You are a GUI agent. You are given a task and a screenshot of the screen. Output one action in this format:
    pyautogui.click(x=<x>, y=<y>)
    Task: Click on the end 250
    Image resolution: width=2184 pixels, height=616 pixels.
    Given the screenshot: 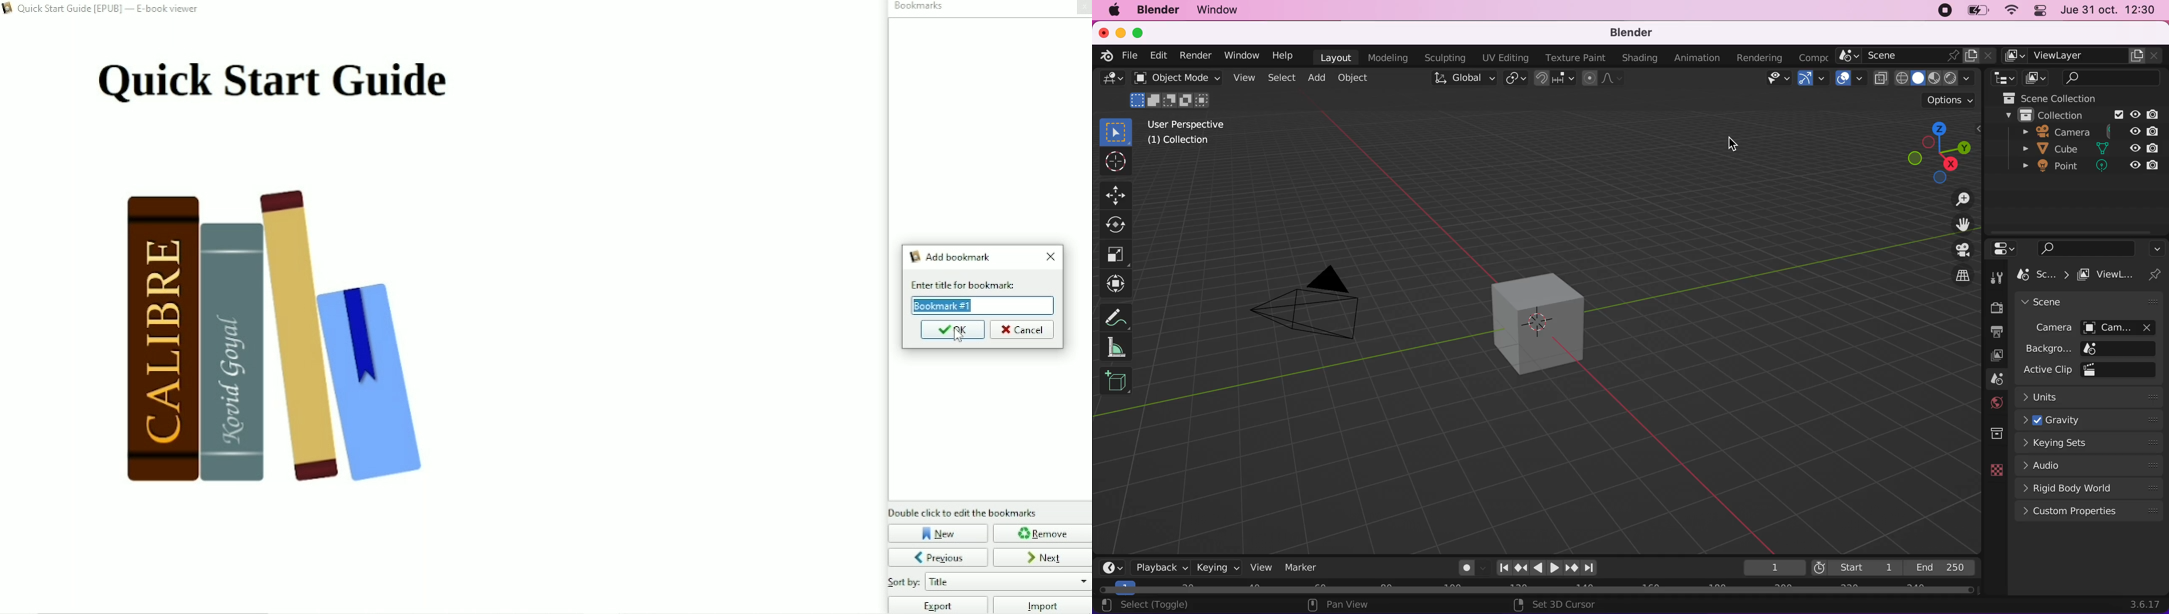 What is the action you would take?
    pyautogui.click(x=1943, y=568)
    